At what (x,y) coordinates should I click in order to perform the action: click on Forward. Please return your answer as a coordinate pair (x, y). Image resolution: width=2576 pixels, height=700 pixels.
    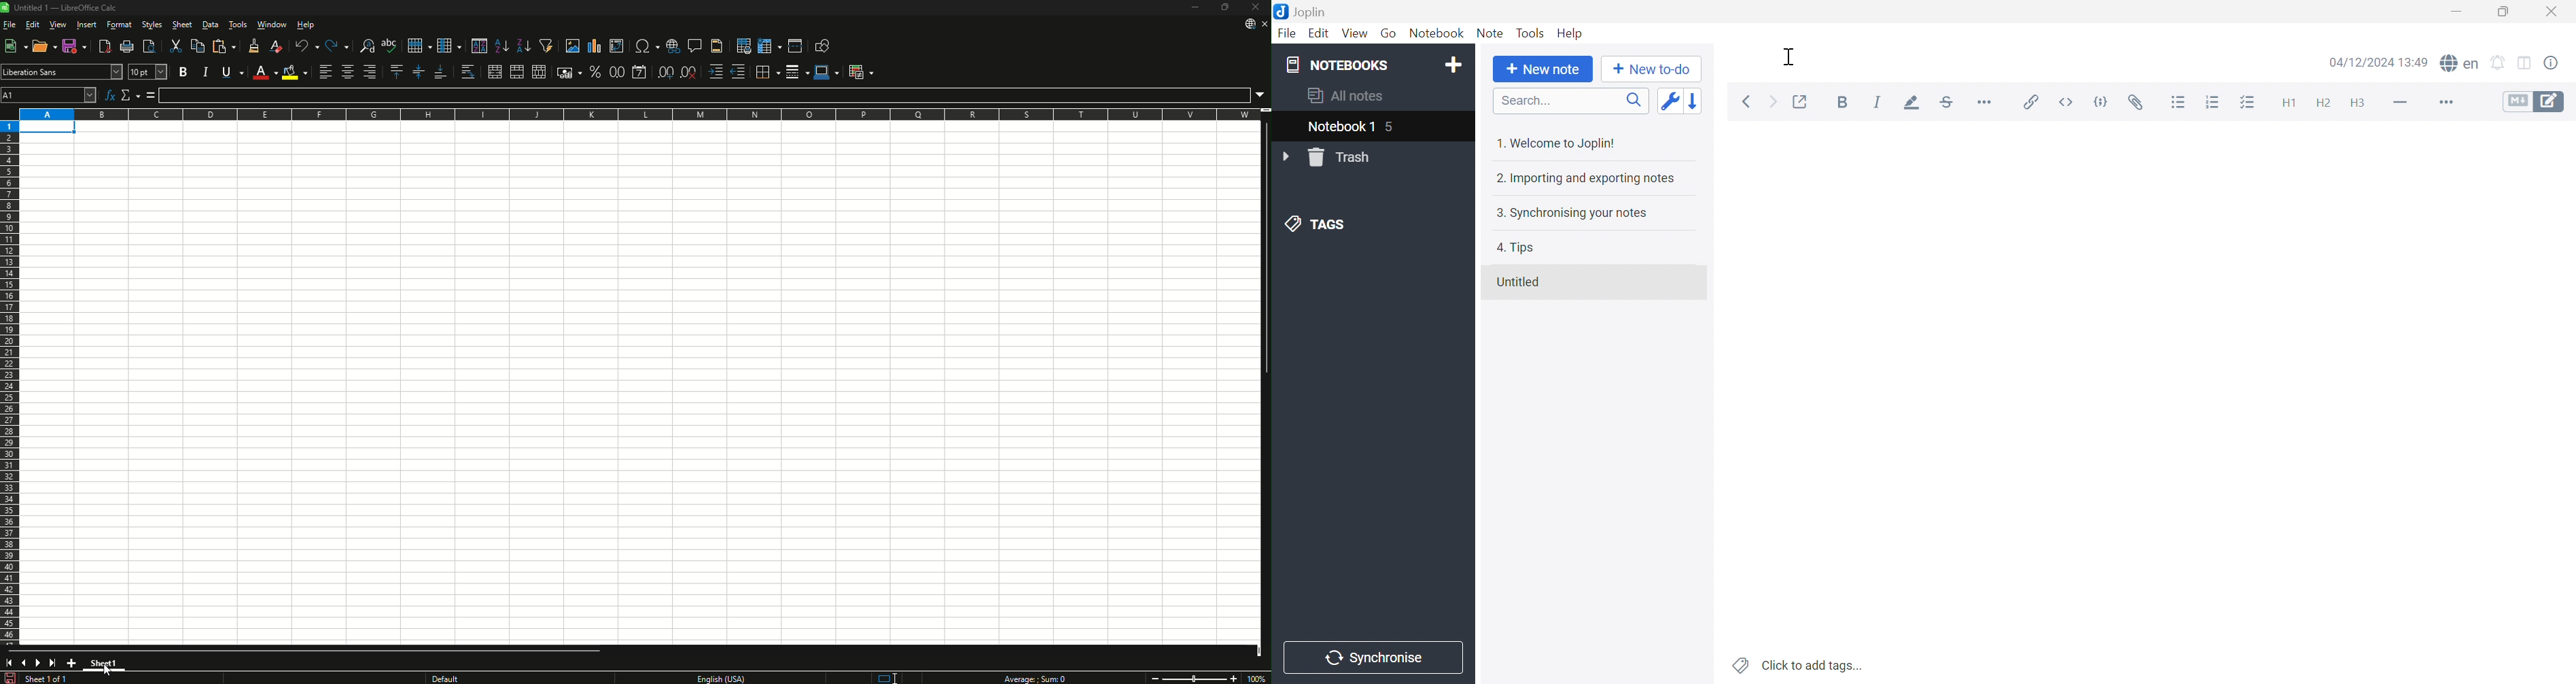
    Looking at the image, I should click on (1776, 103).